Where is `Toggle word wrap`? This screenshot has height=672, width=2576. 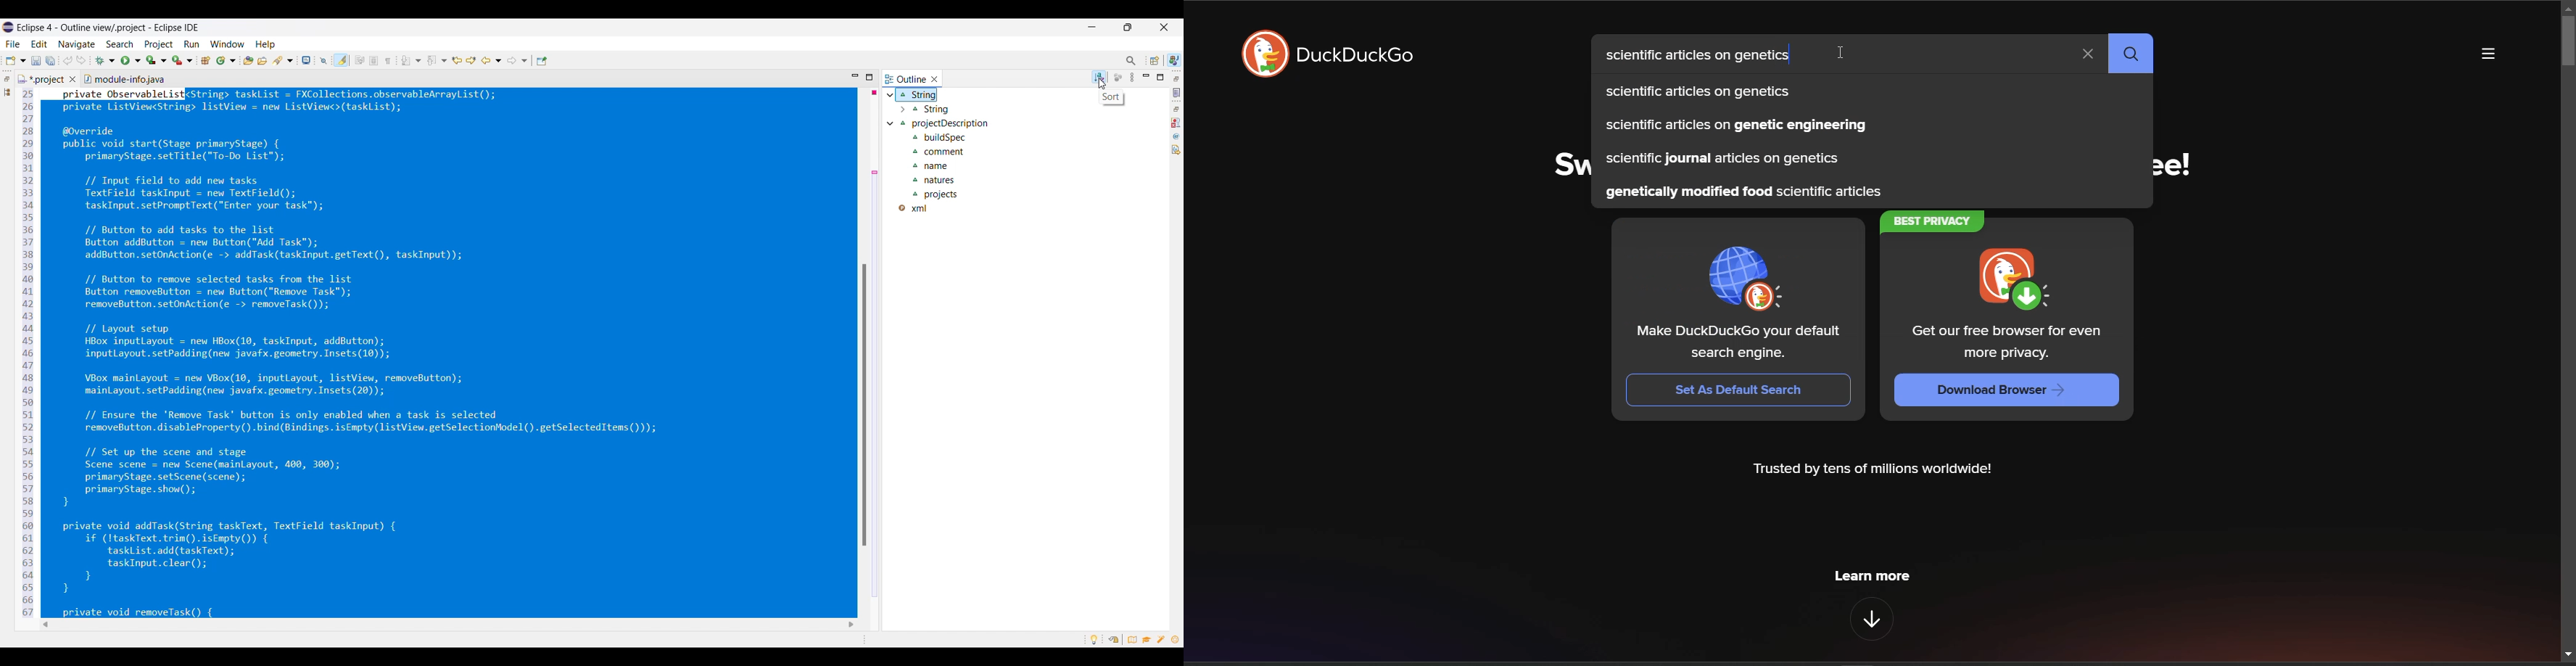
Toggle word wrap is located at coordinates (359, 60).